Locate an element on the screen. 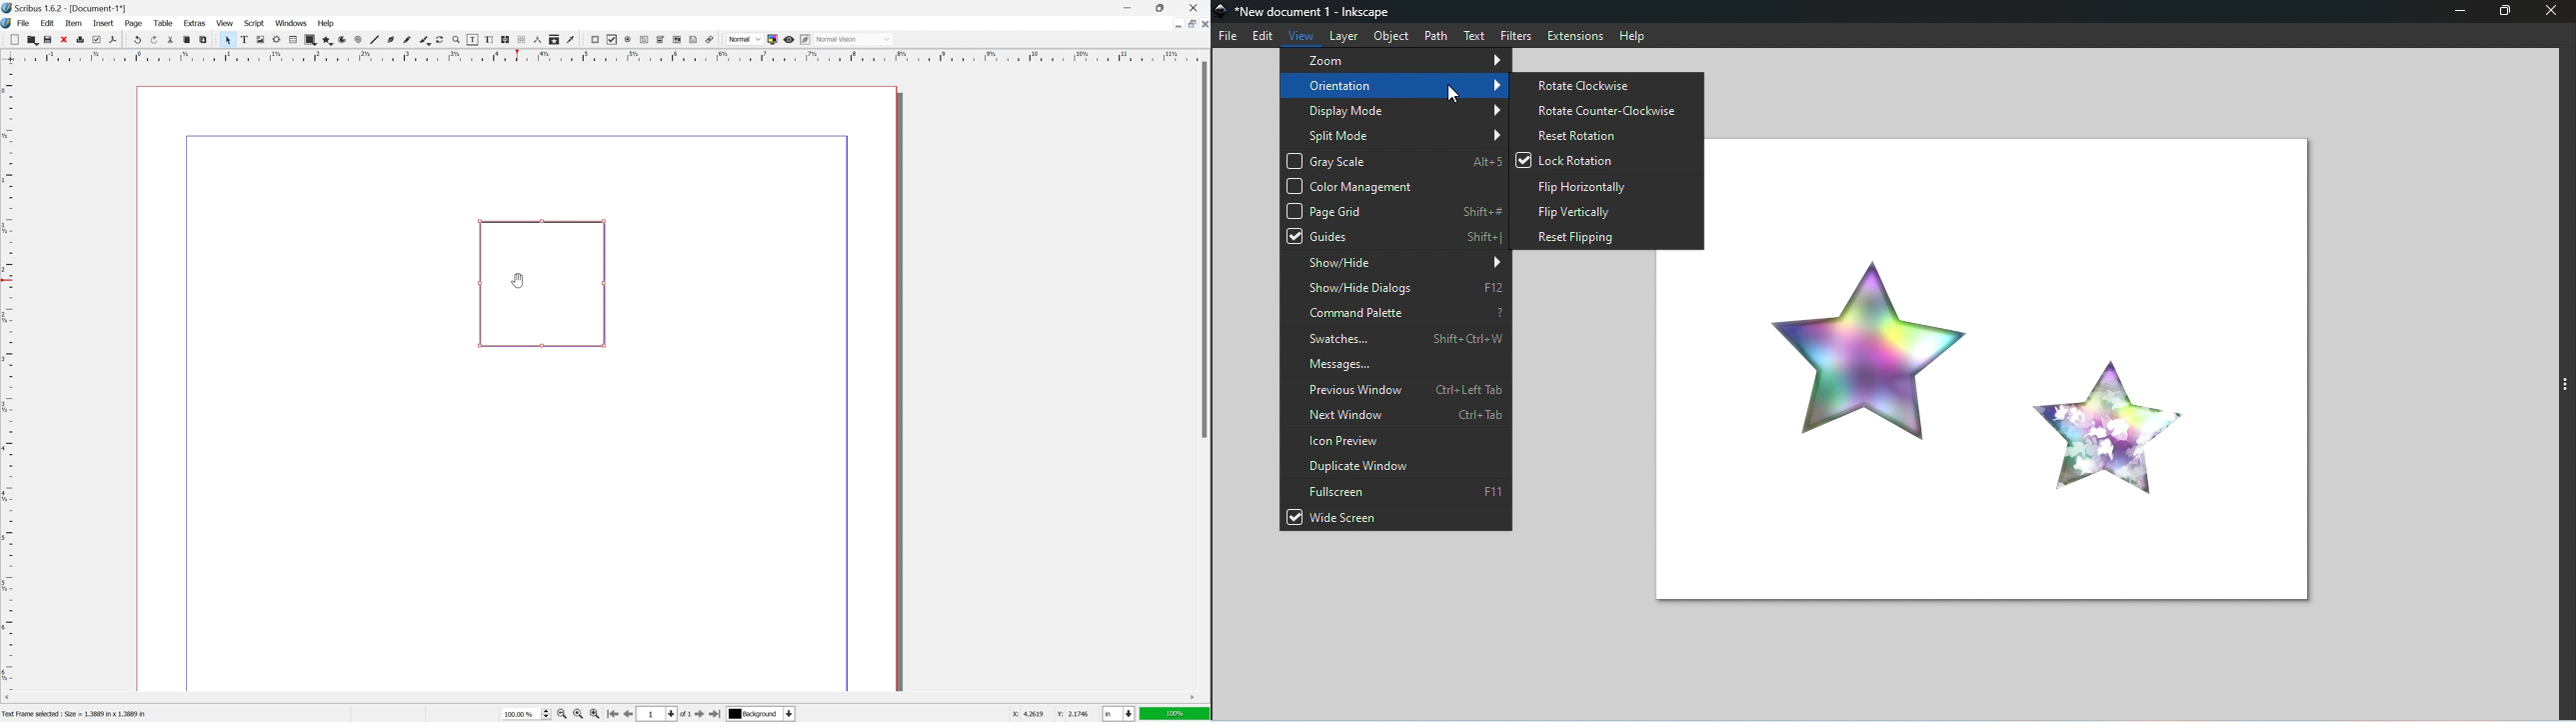 Image resolution: width=2576 pixels, height=728 pixels. select current unit is located at coordinates (1119, 714).